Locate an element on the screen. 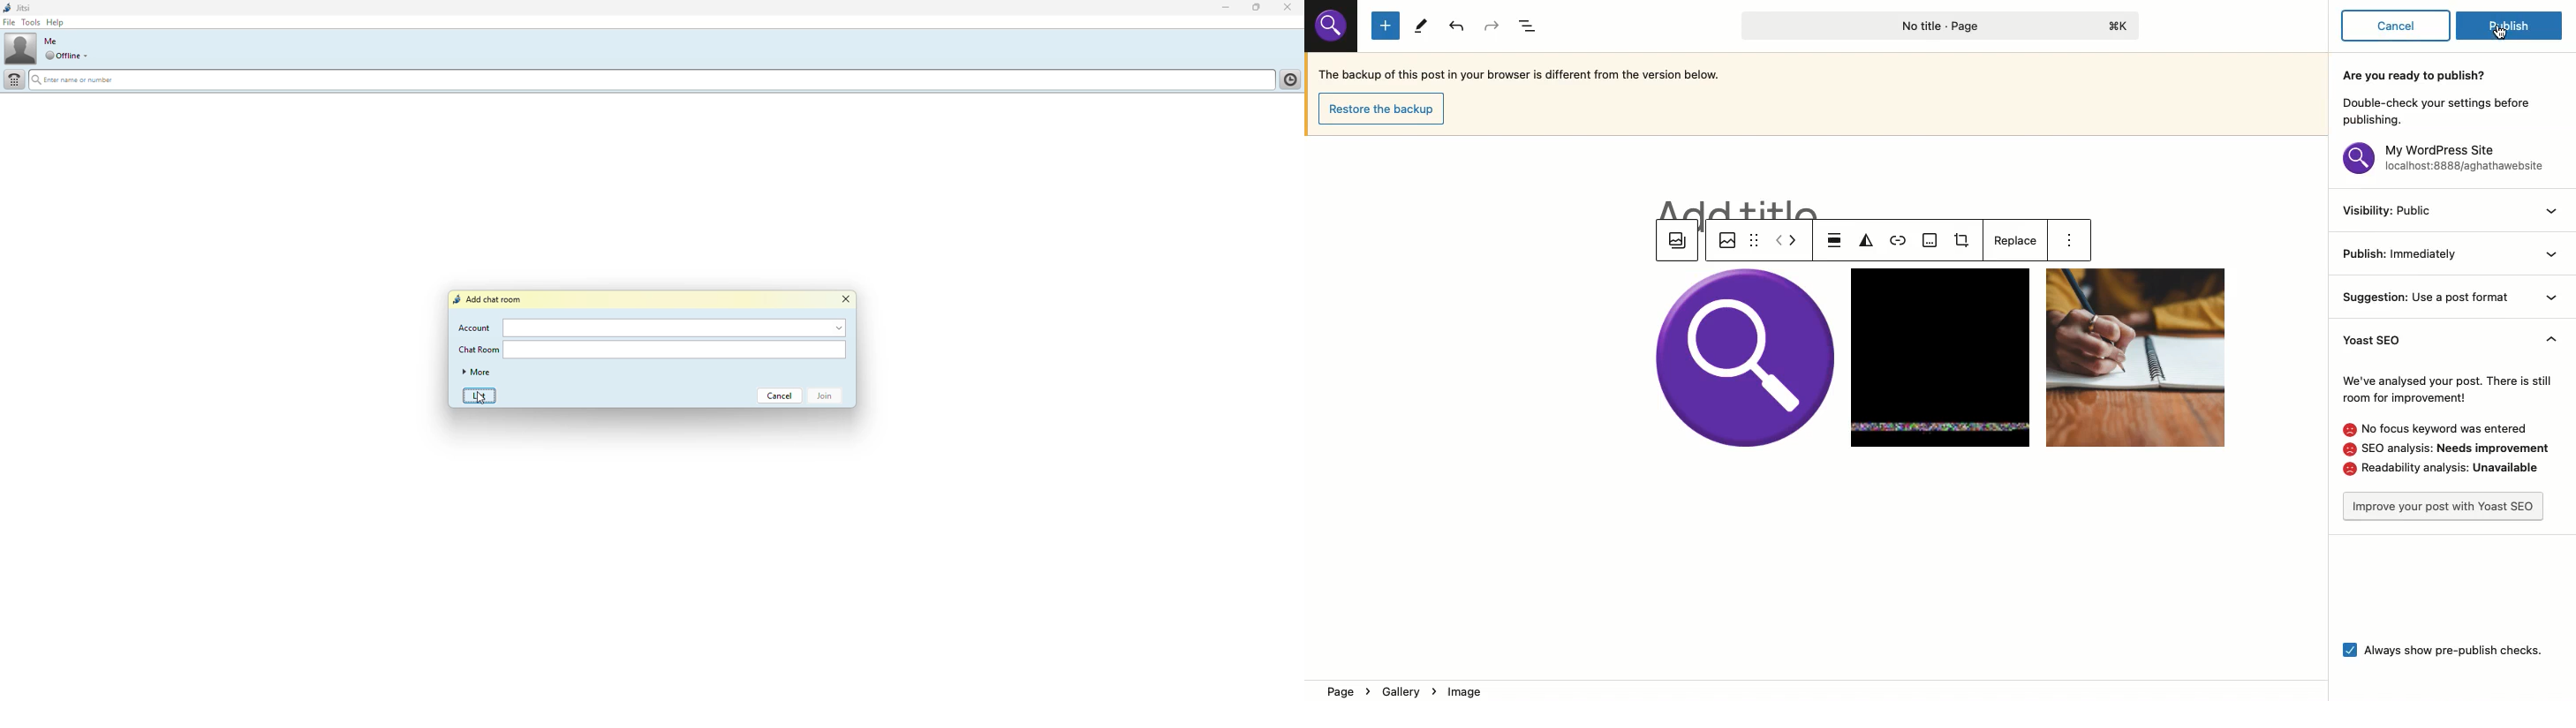 The image size is (2576, 728). Align is located at coordinates (1835, 241).